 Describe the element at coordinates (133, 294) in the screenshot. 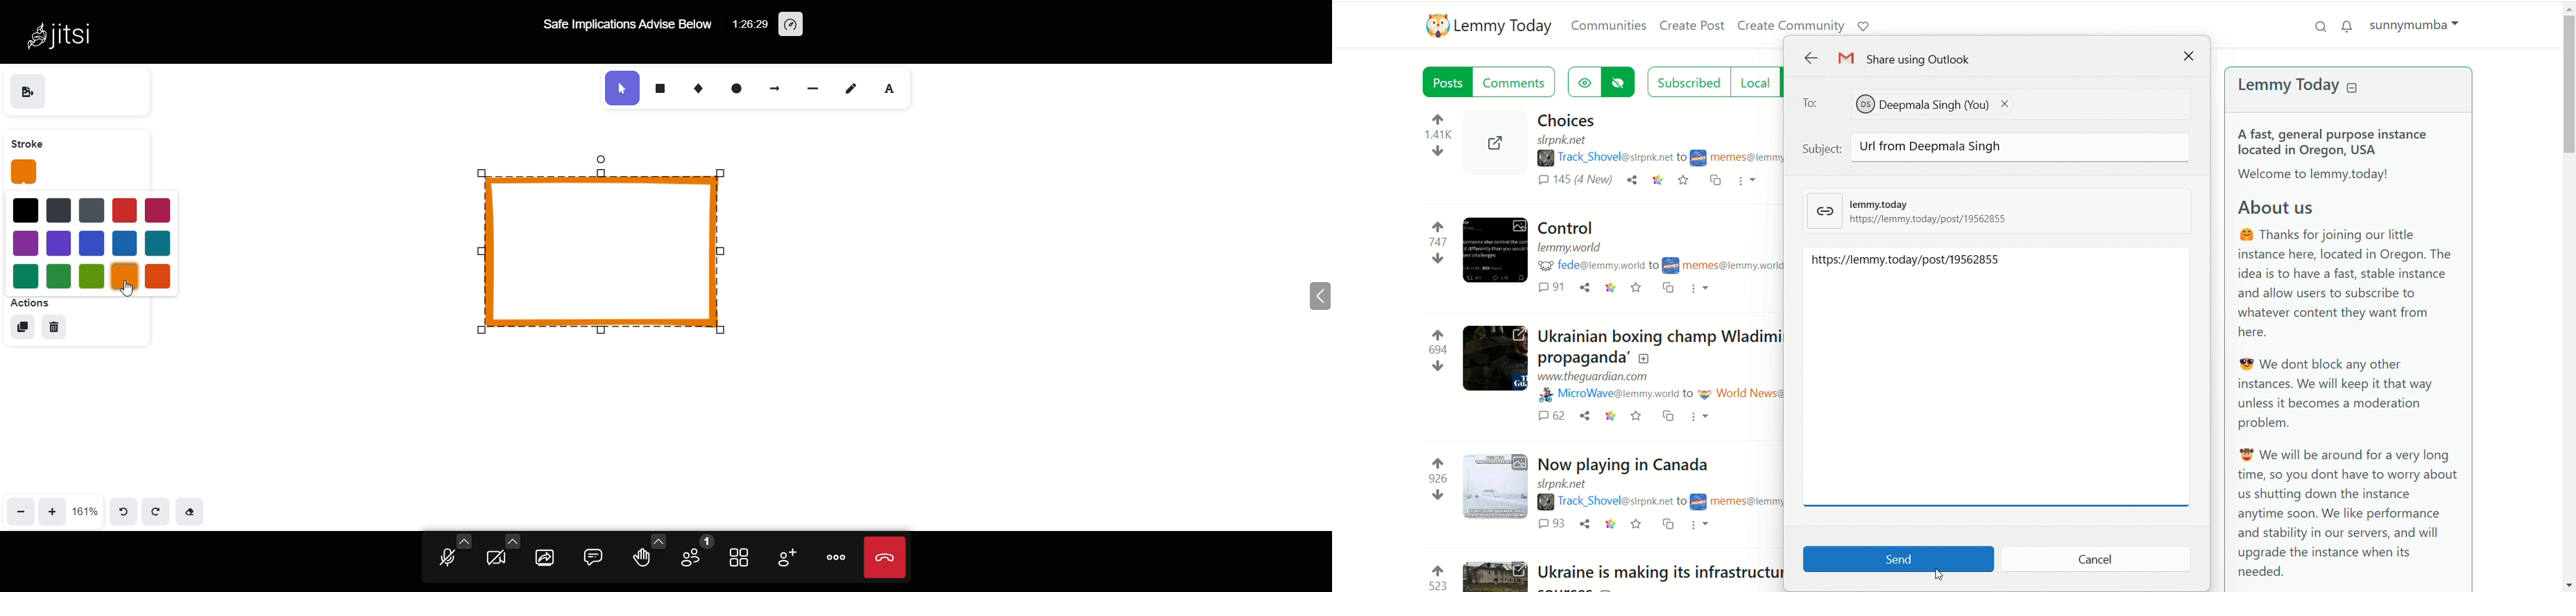

I see `cursor` at that location.